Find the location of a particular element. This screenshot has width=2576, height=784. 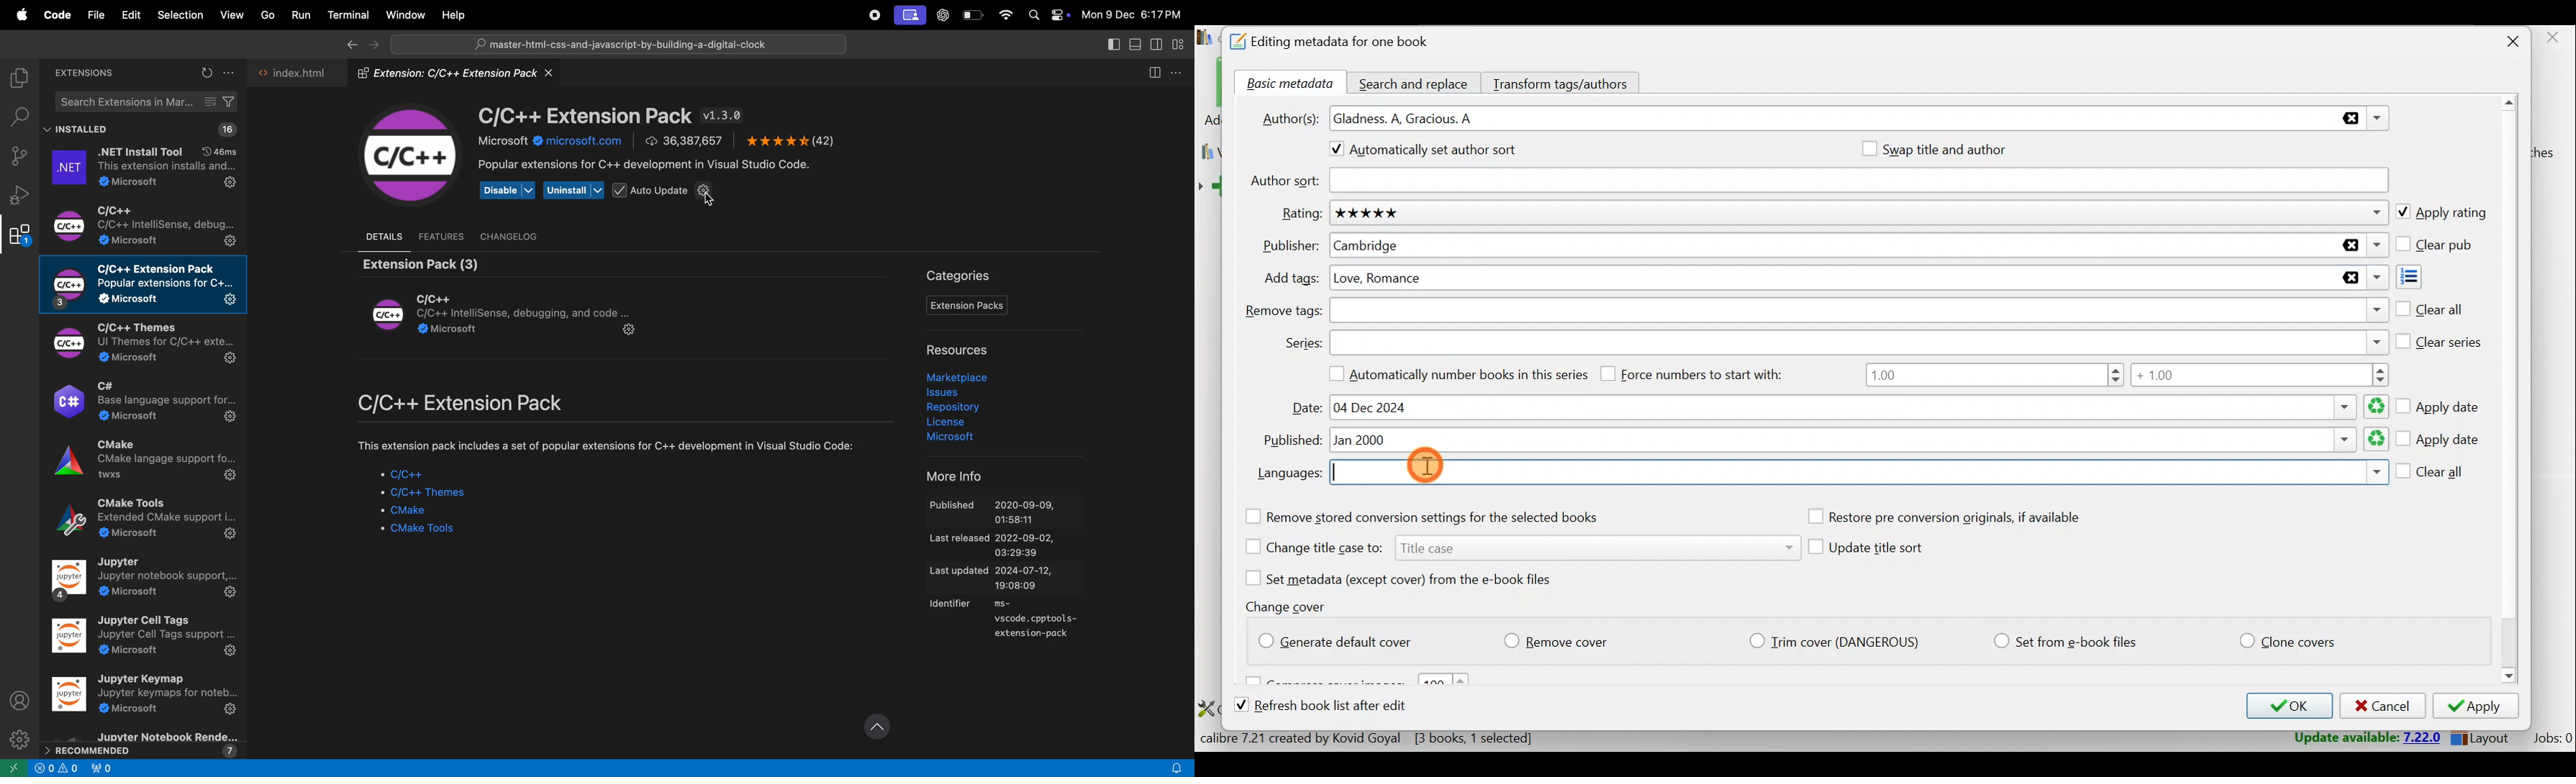

Clone covers is located at coordinates (2285, 638).